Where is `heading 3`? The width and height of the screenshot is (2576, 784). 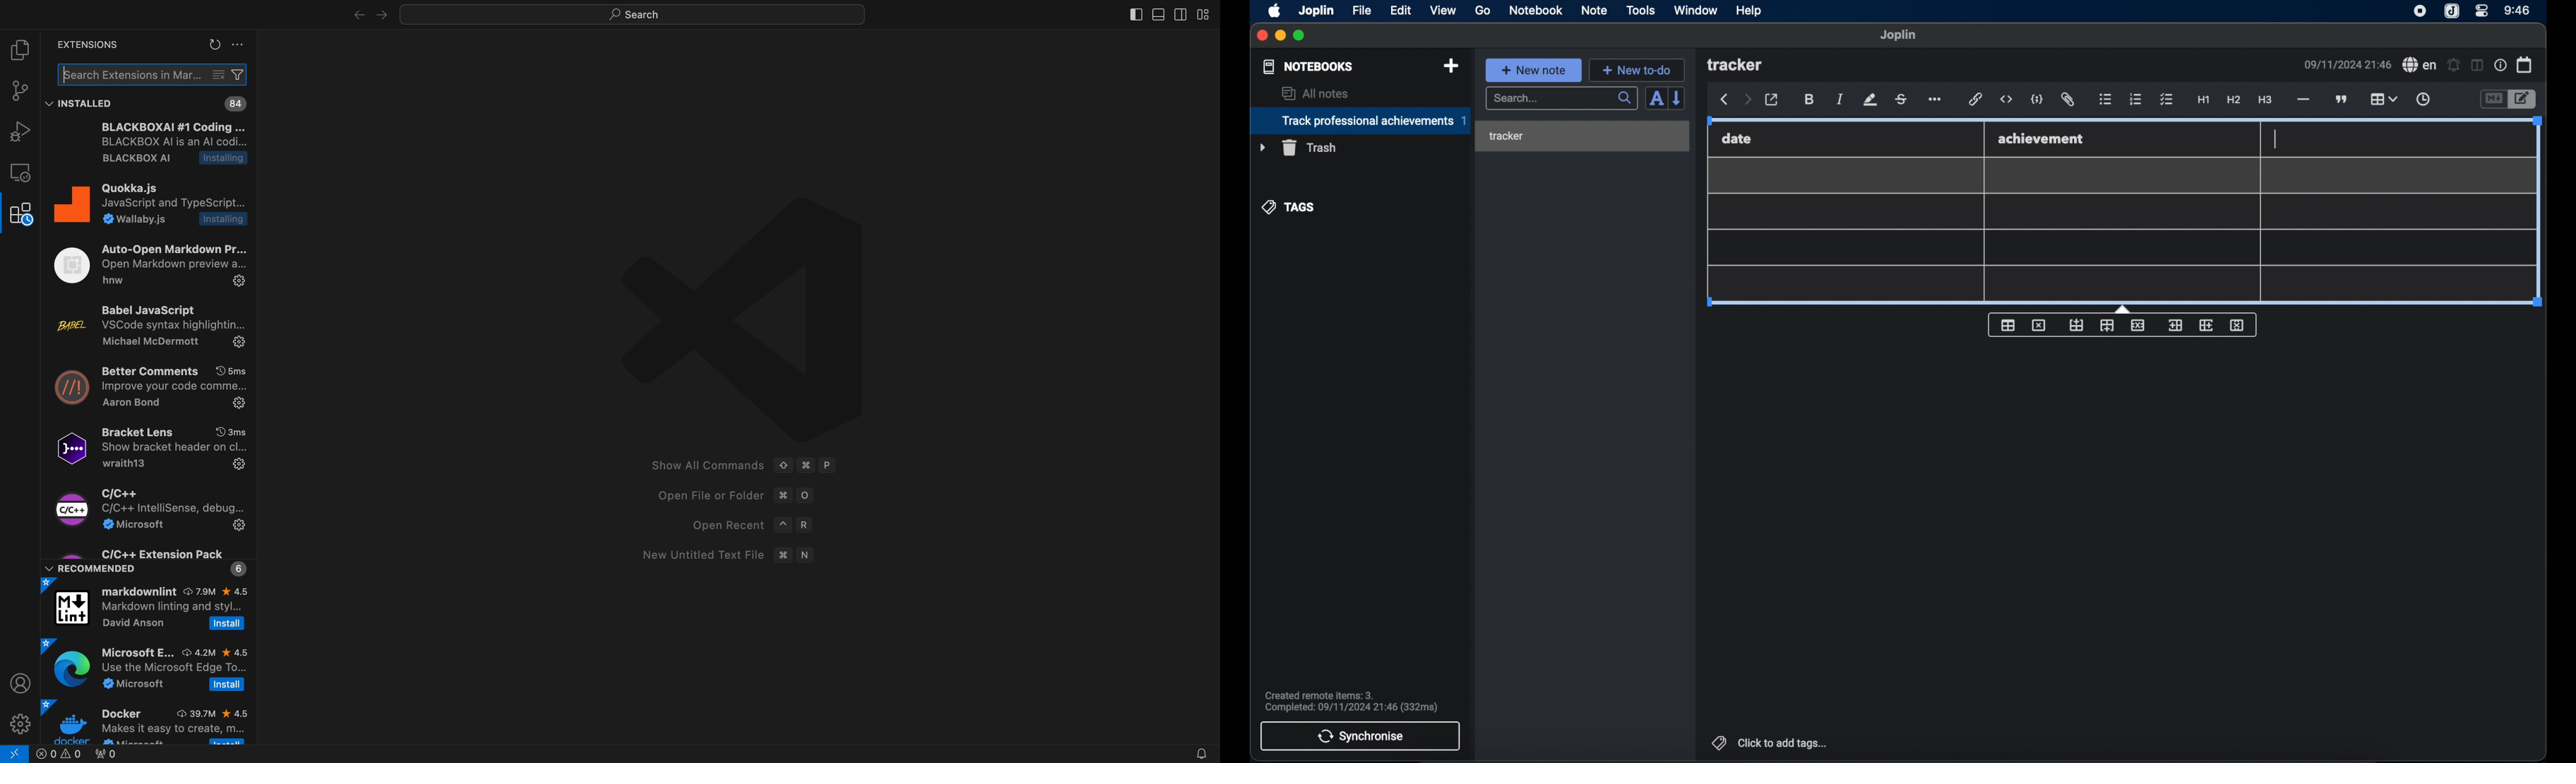
heading 3 is located at coordinates (2266, 100).